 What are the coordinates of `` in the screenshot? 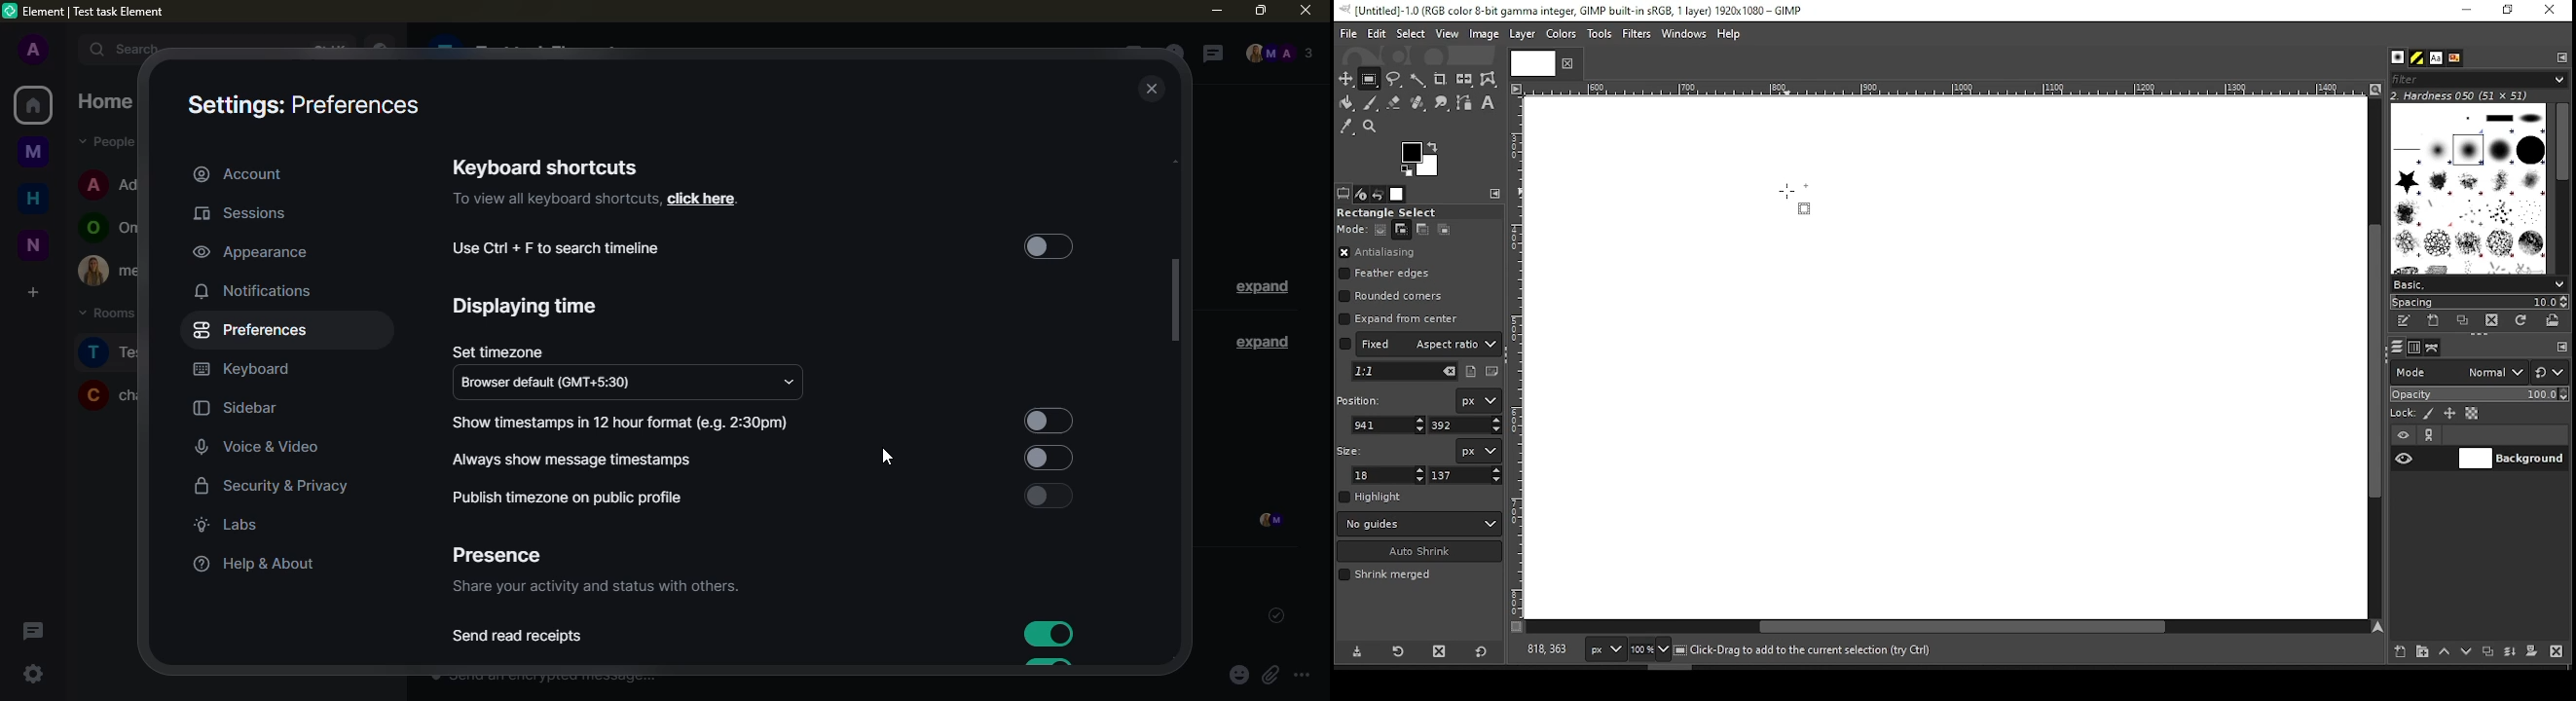 It's located at (1529, 62).